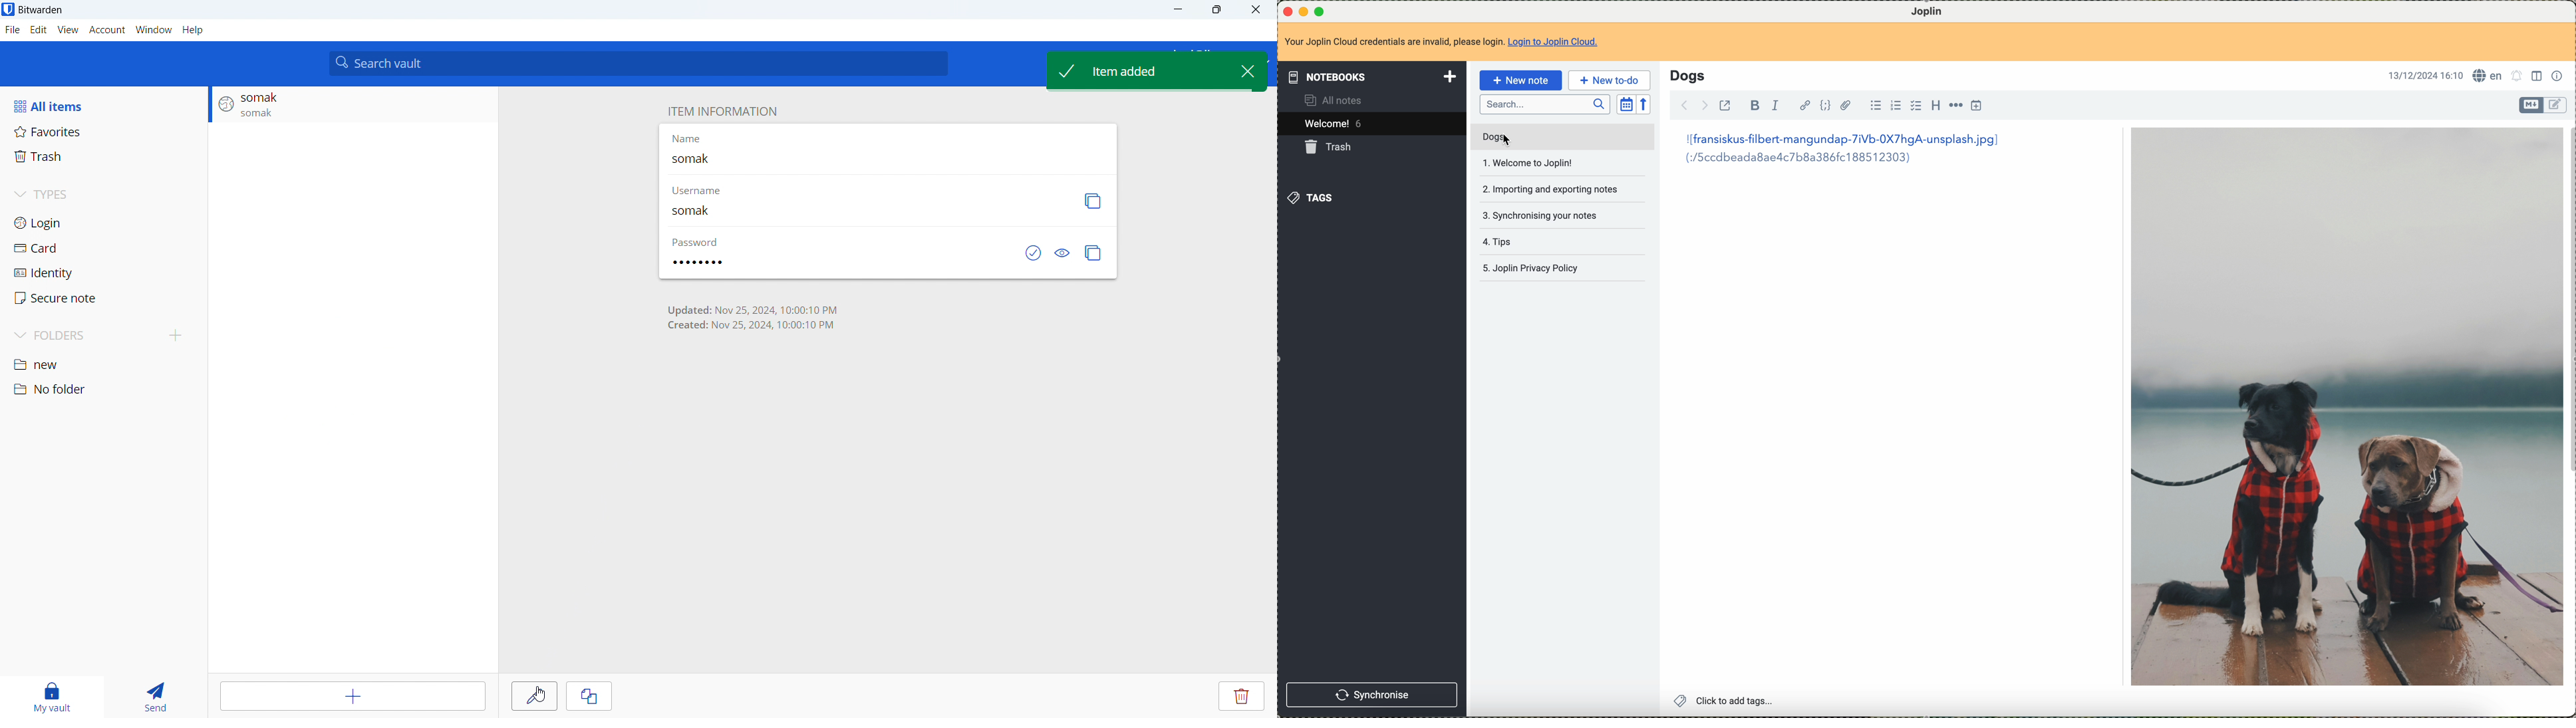  I want to click on toggle editor, so click(2556, 104).